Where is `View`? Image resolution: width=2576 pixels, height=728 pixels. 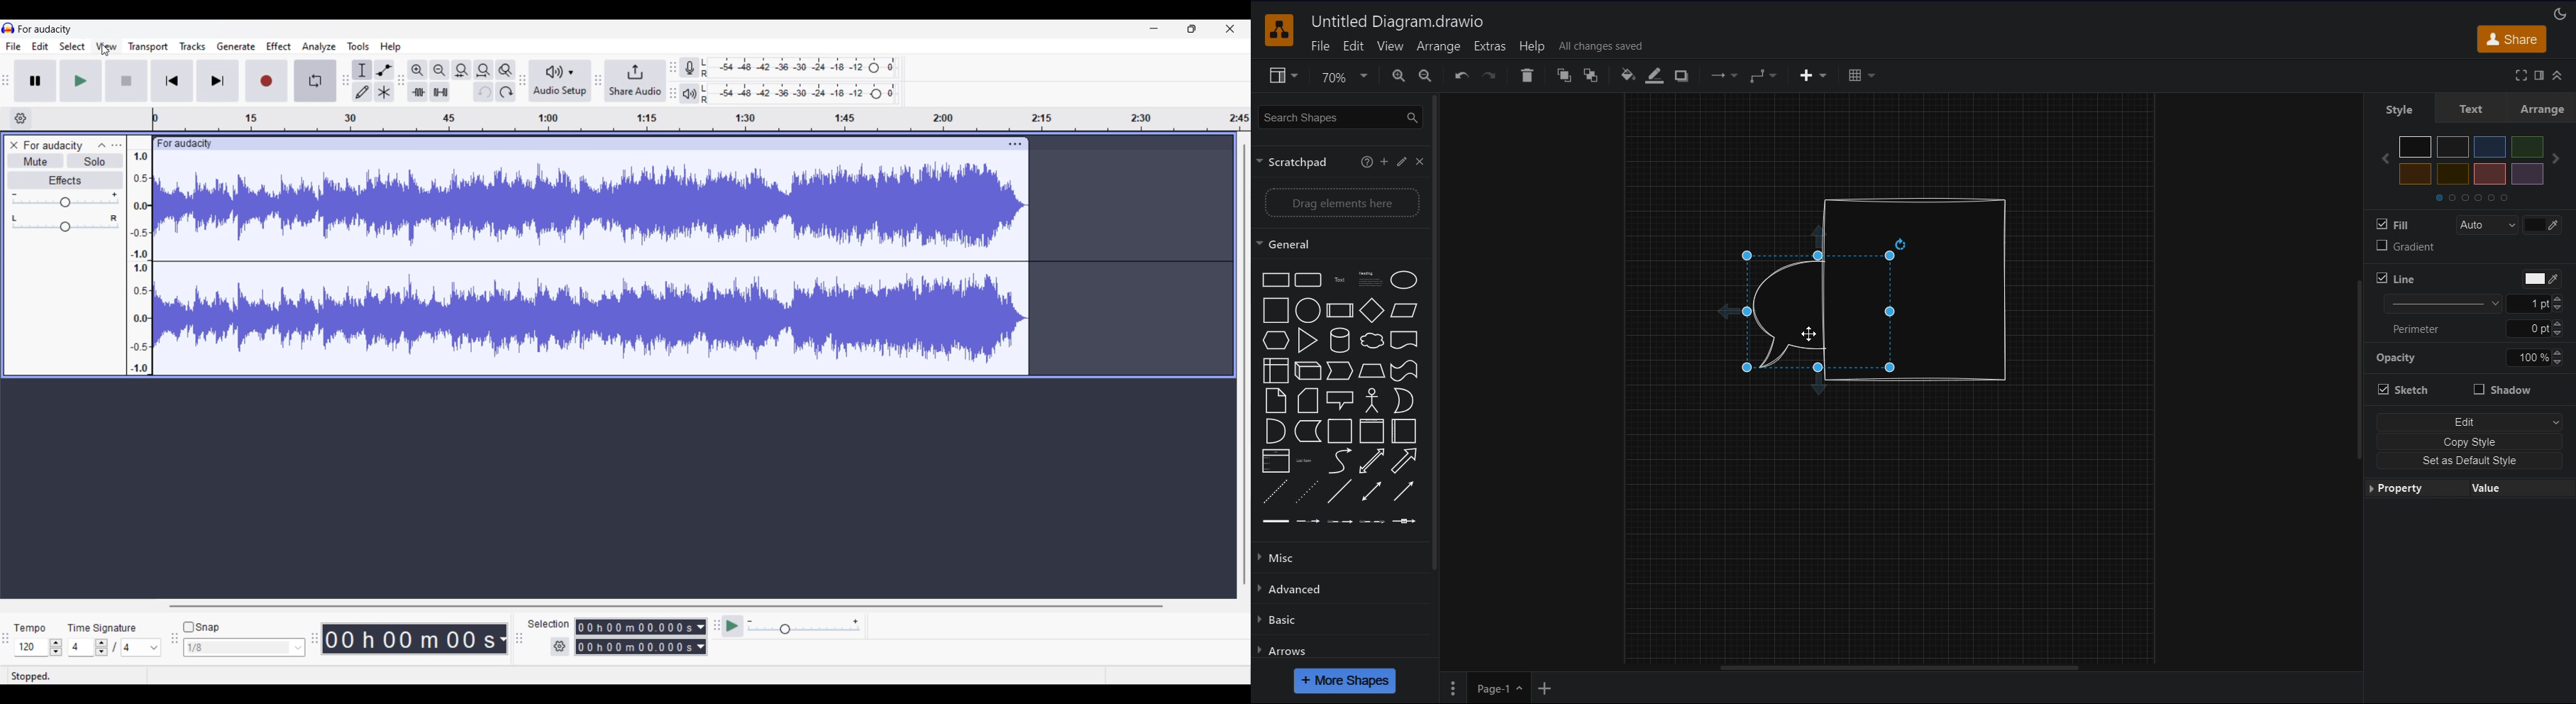
View is located at coordinates (1391, 46).